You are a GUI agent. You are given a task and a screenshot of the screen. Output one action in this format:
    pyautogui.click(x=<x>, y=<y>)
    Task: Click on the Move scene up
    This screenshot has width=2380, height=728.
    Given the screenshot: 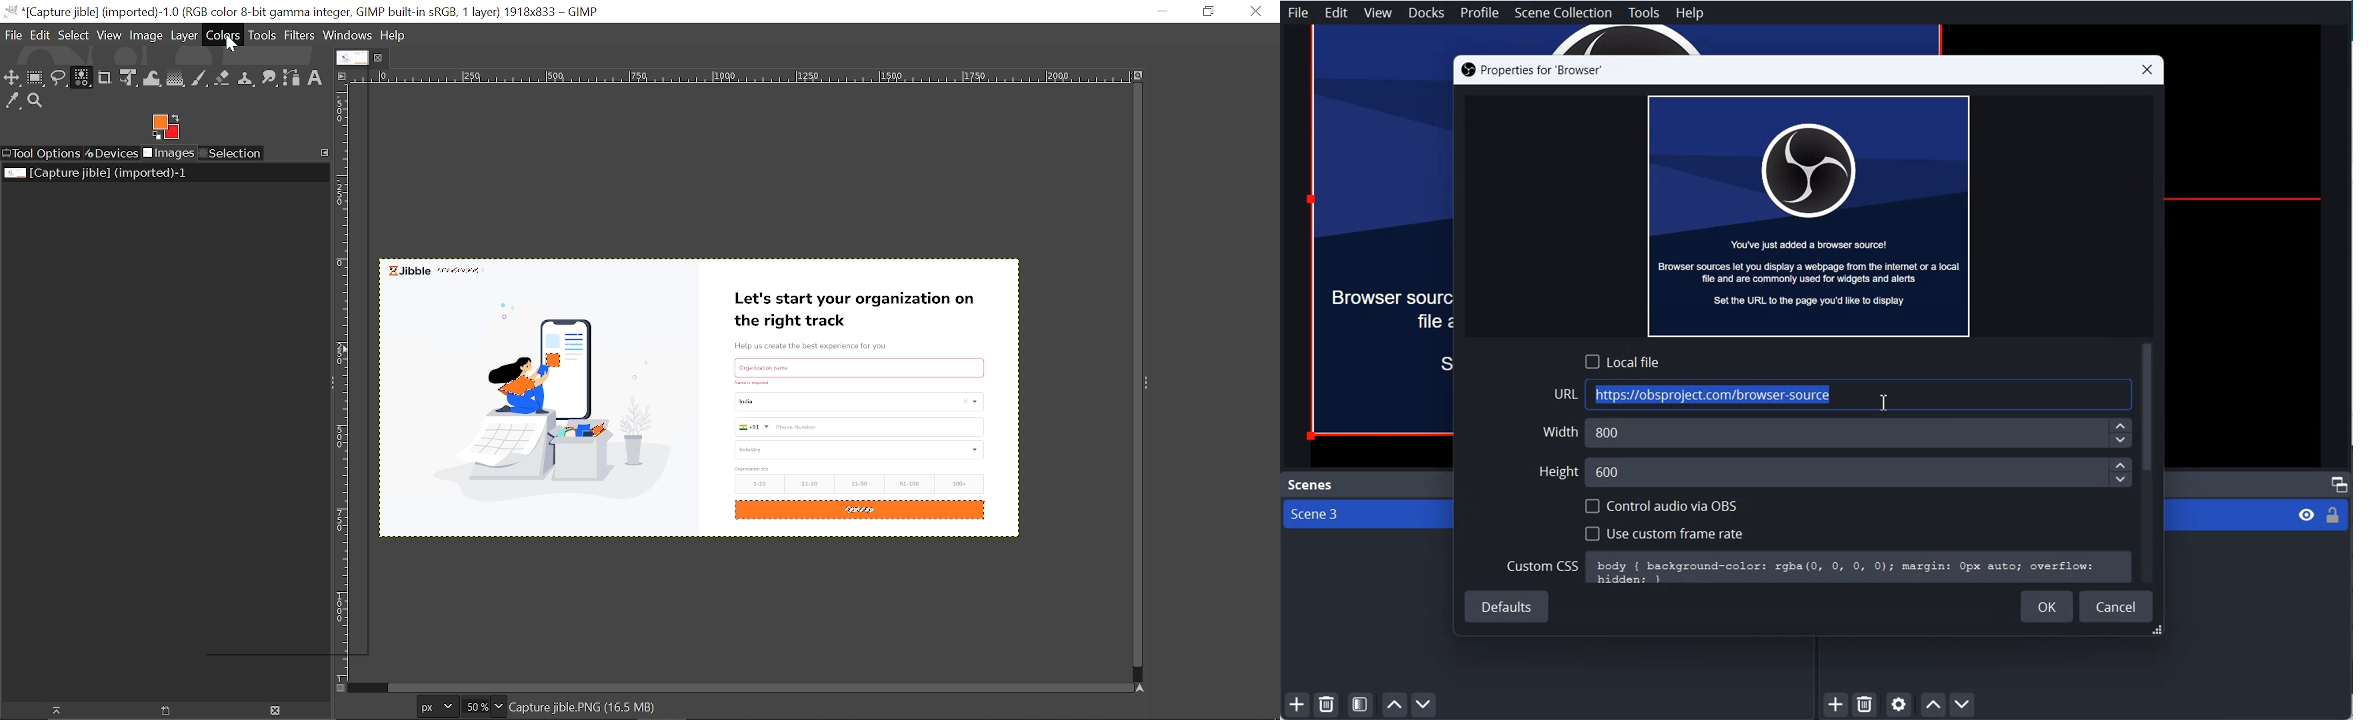 What is the action you would take?
    pyautogui.click(x=1394, y=705)
    